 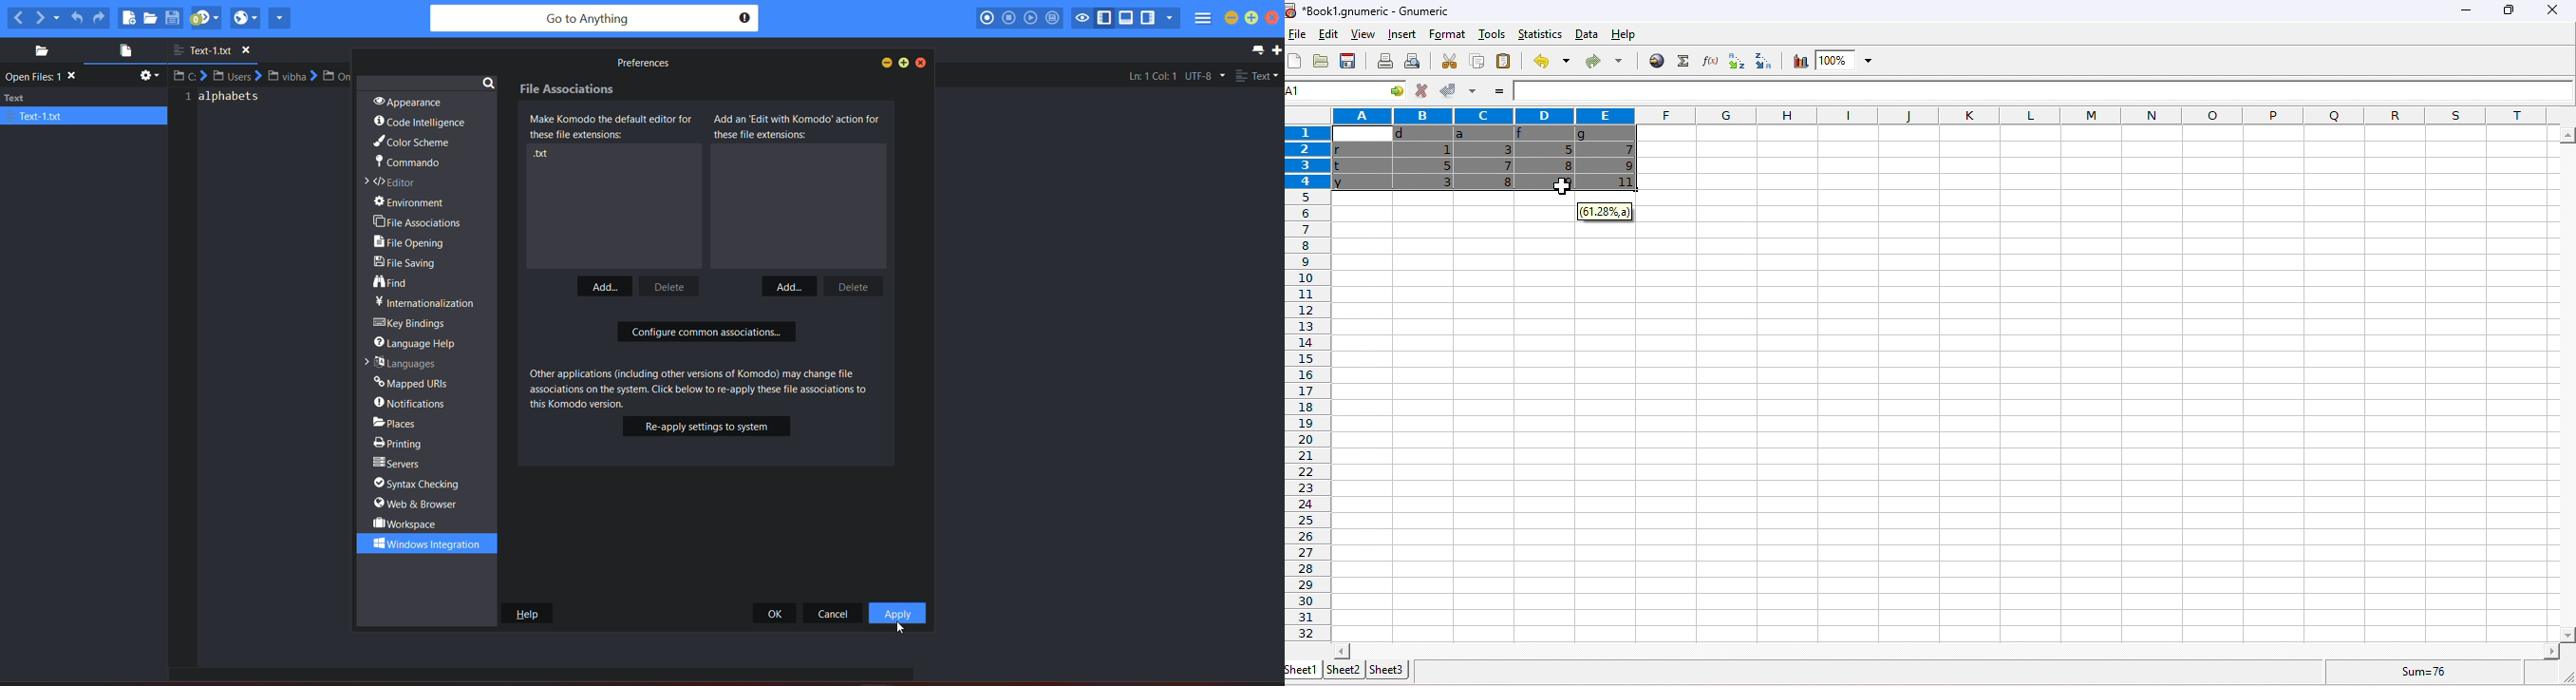 What do you see at coordinates (615, 127) in the screenshot?
I see `Make komodo the default editor for these file extensions` at bounding box center [615, 127].